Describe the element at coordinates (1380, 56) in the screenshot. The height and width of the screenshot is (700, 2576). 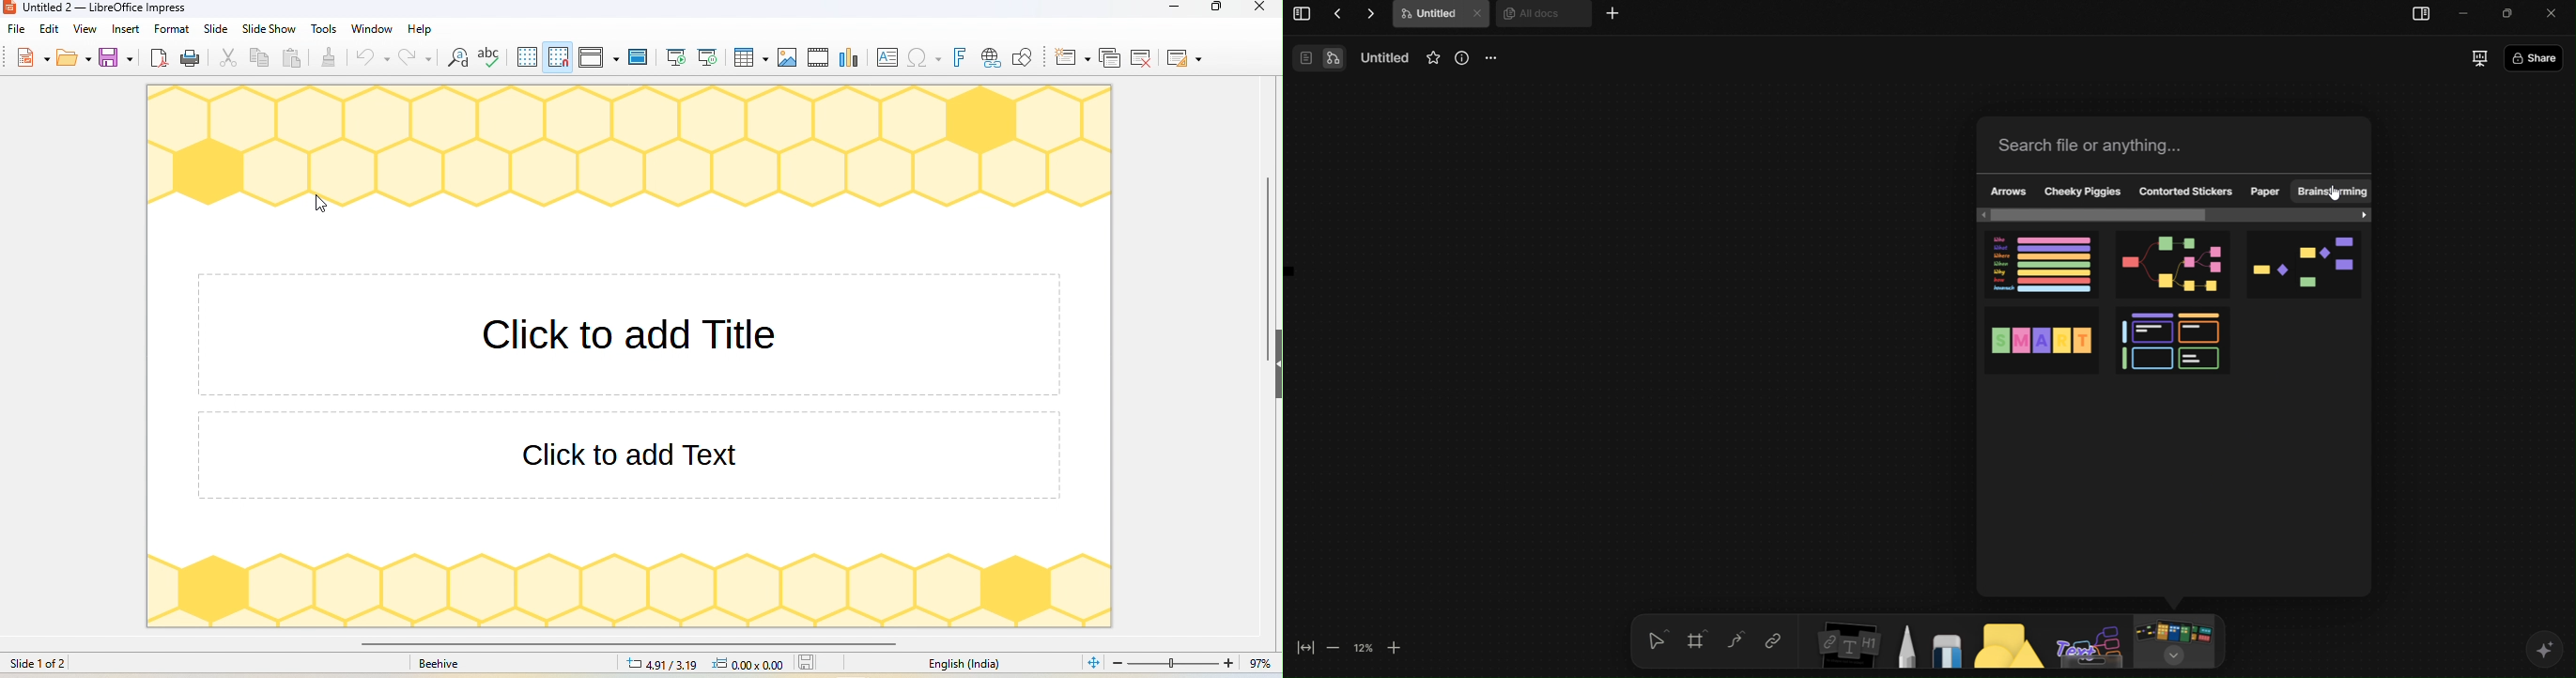
I see `Name` at that location.